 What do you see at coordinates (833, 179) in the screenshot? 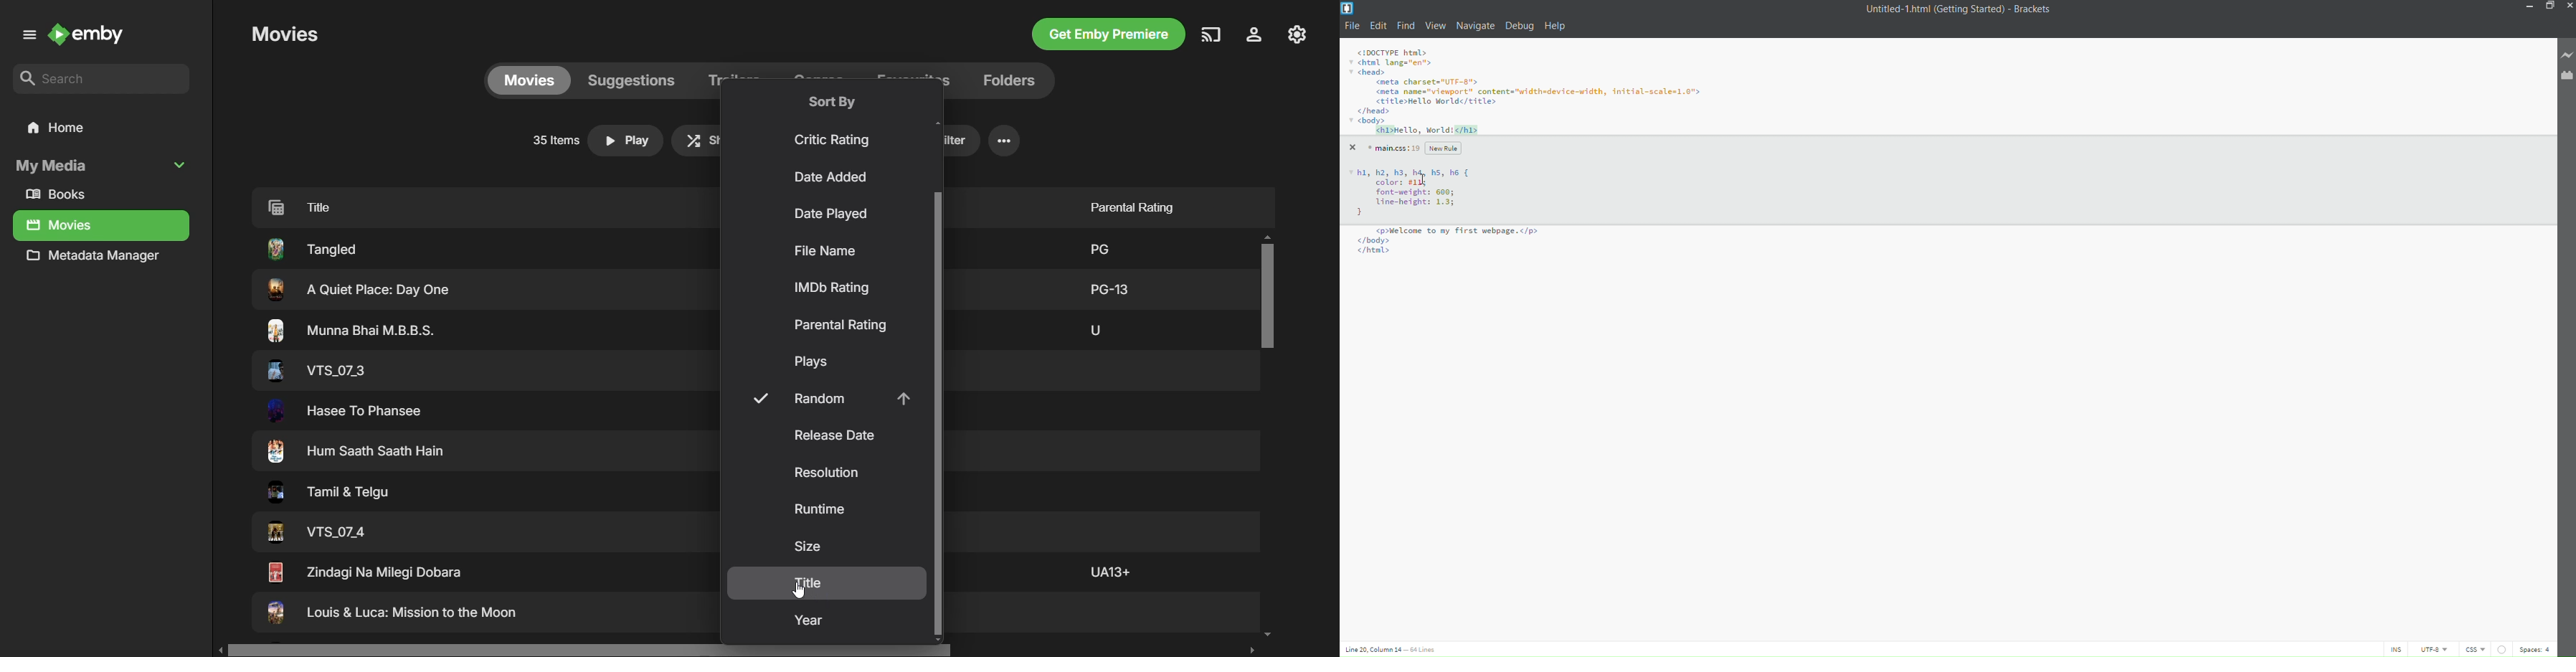
I see `Date Added` at bounding box center [833, 179].